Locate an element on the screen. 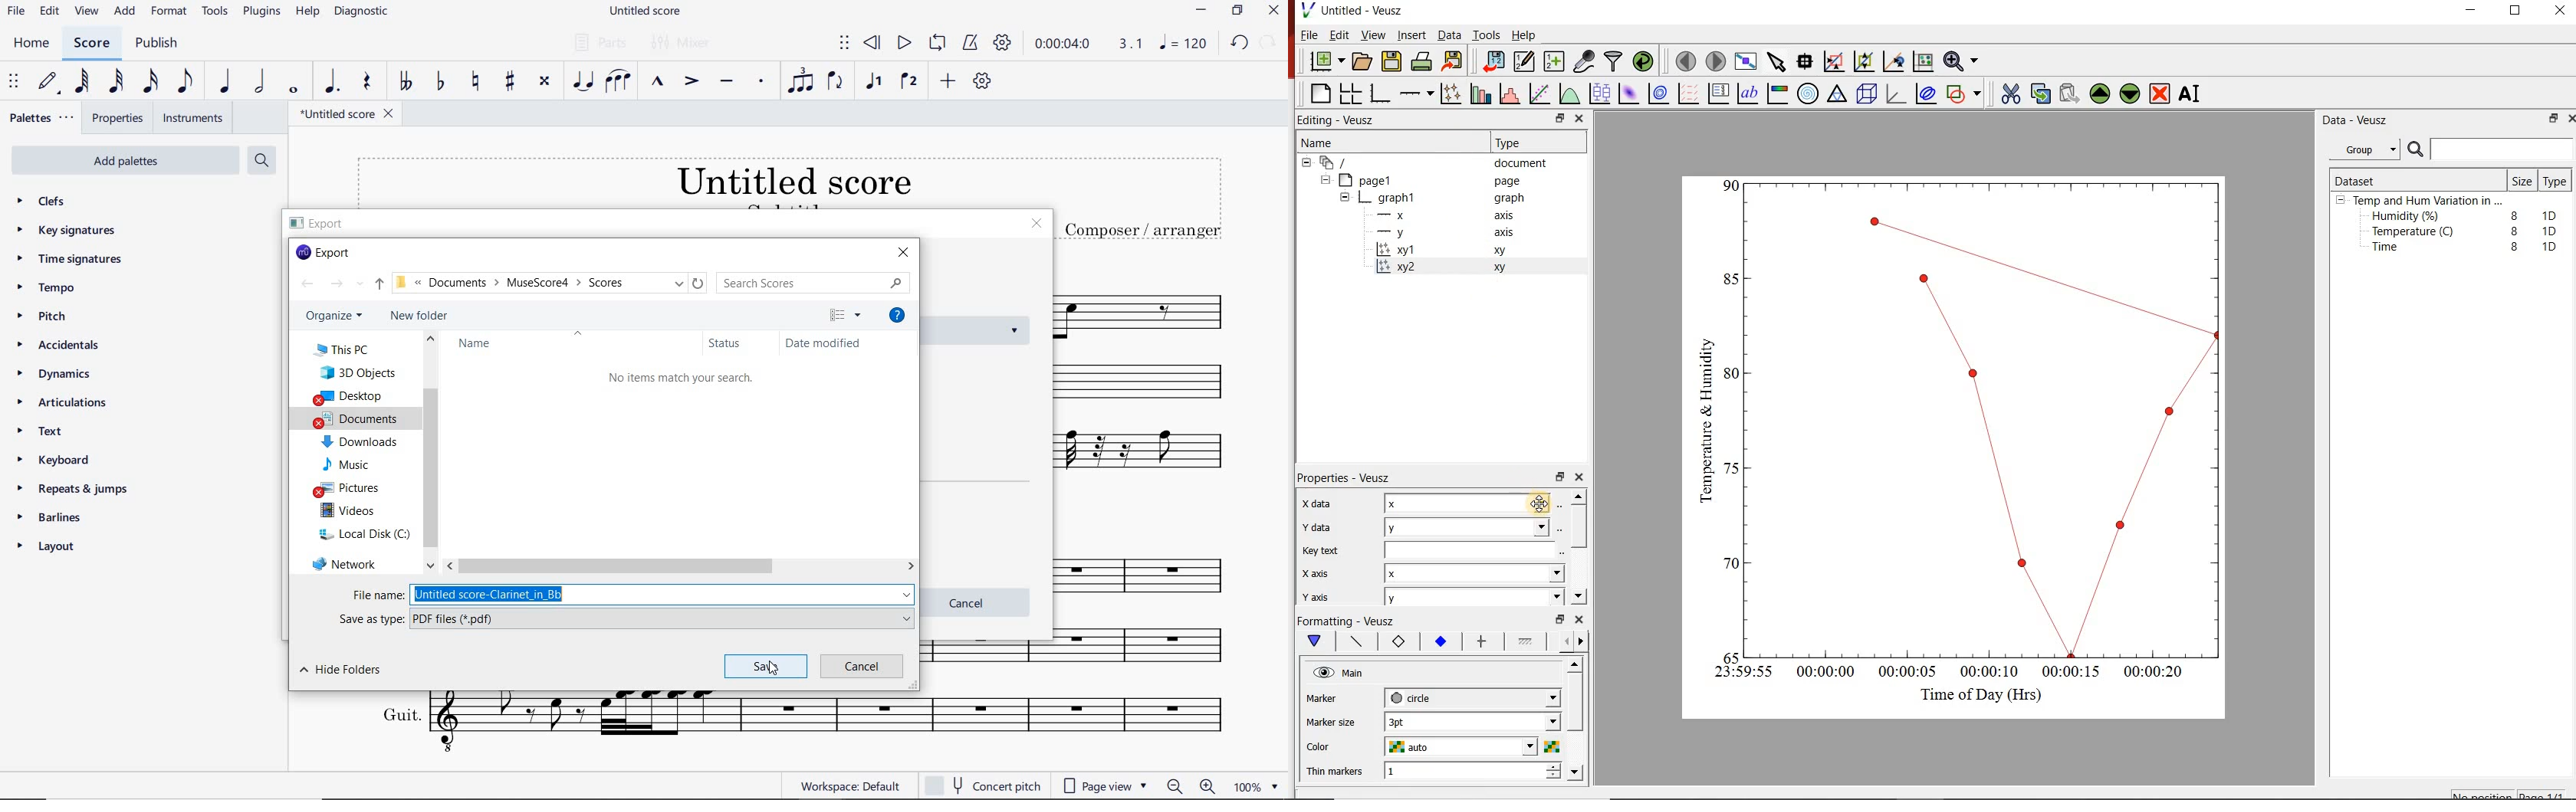  1D is located at coordinates (2554, 231).